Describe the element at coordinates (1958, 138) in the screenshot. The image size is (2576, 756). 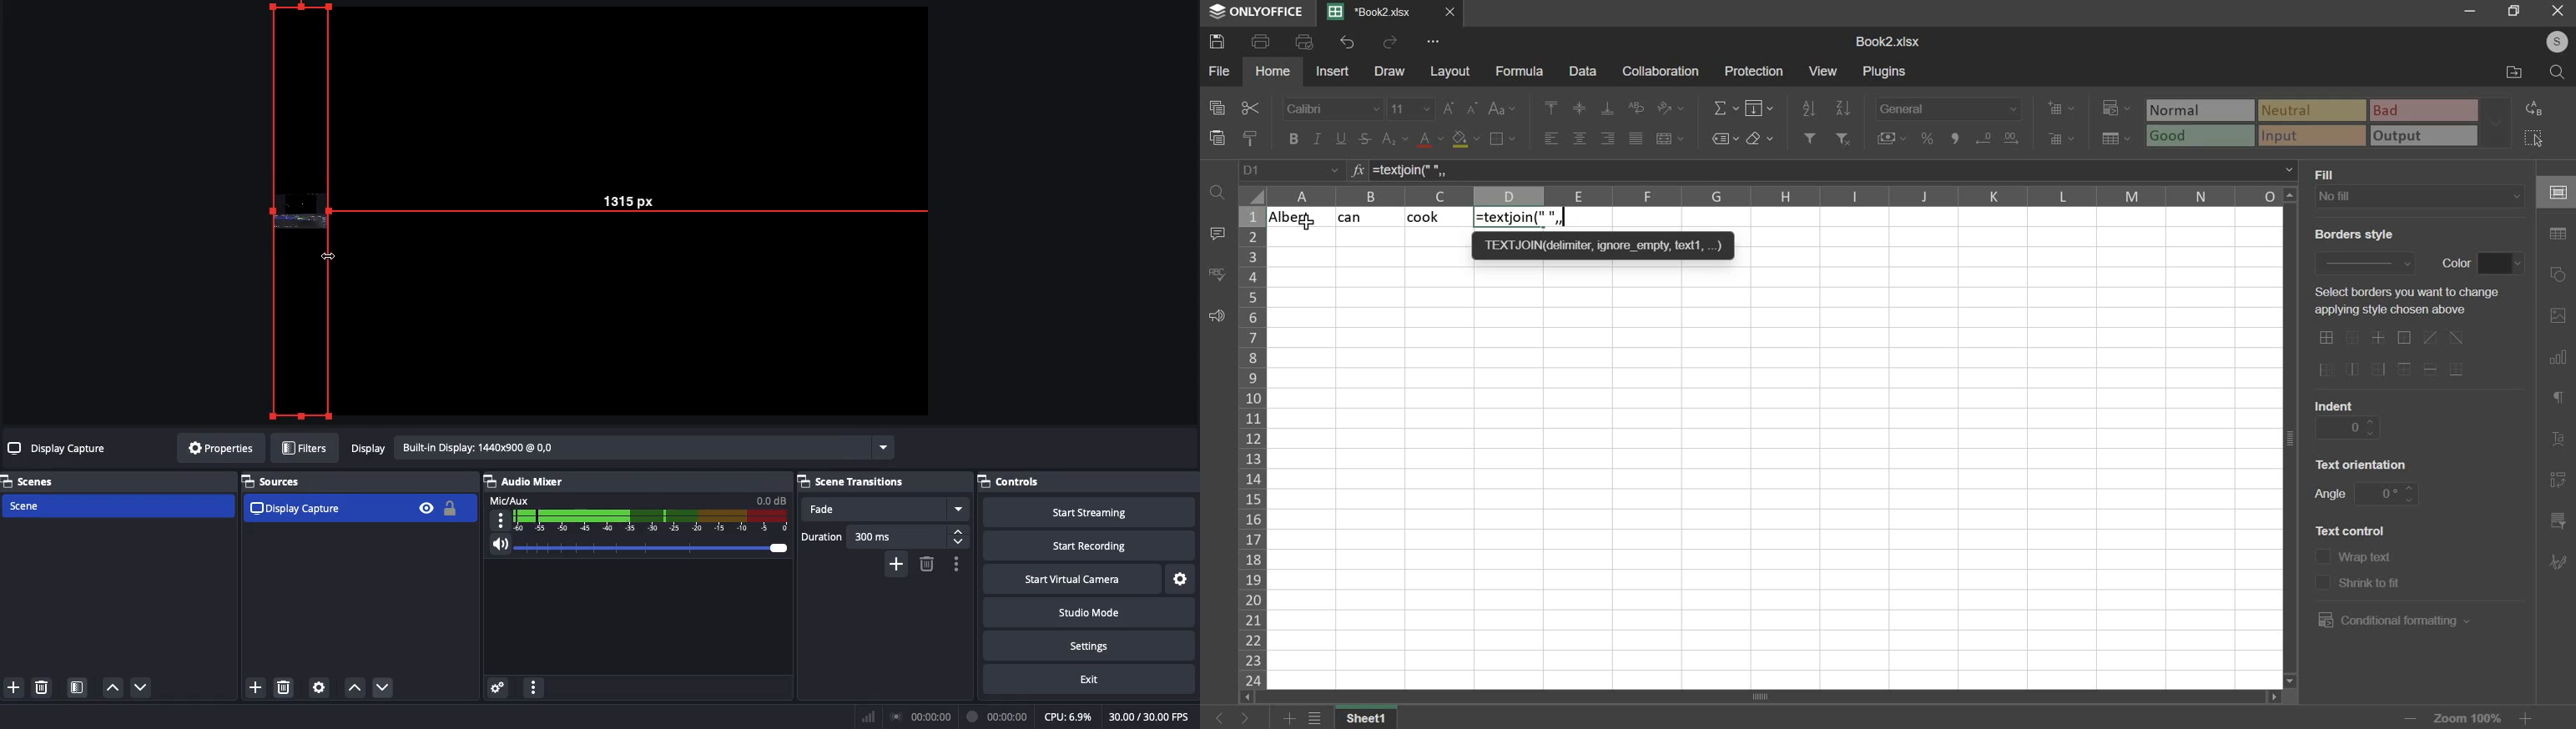
I see `comma style` at that location.